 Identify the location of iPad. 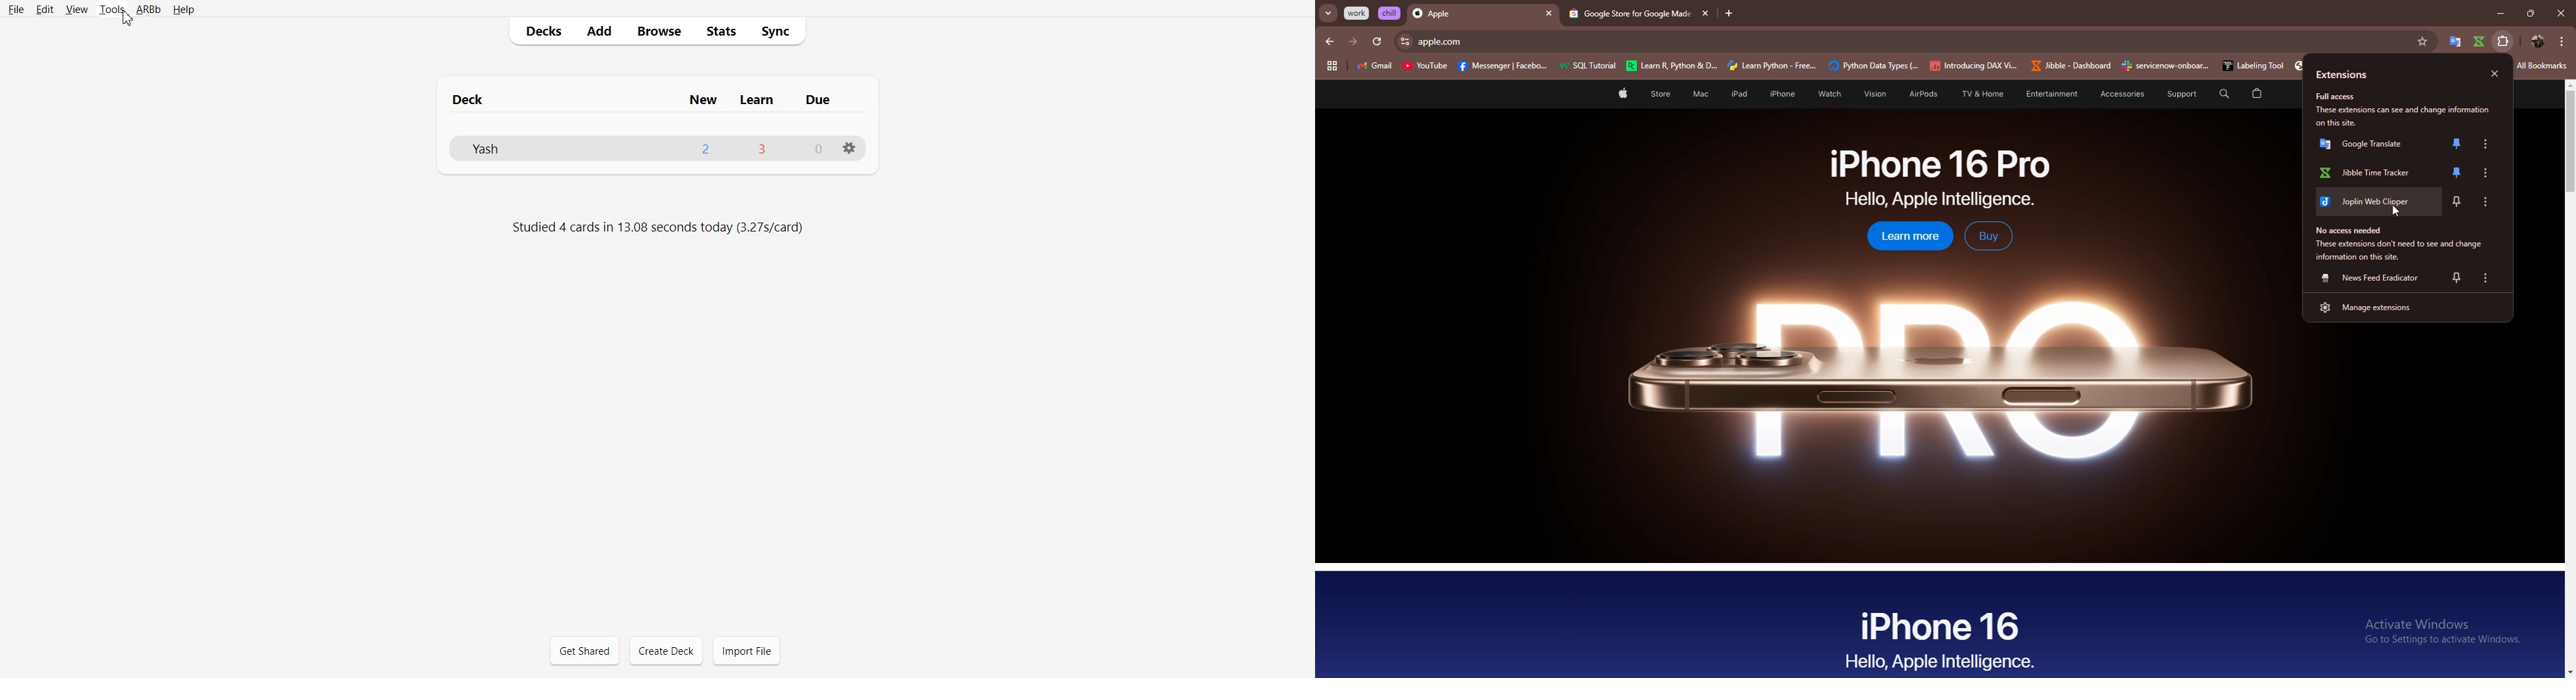
(1737, 94).